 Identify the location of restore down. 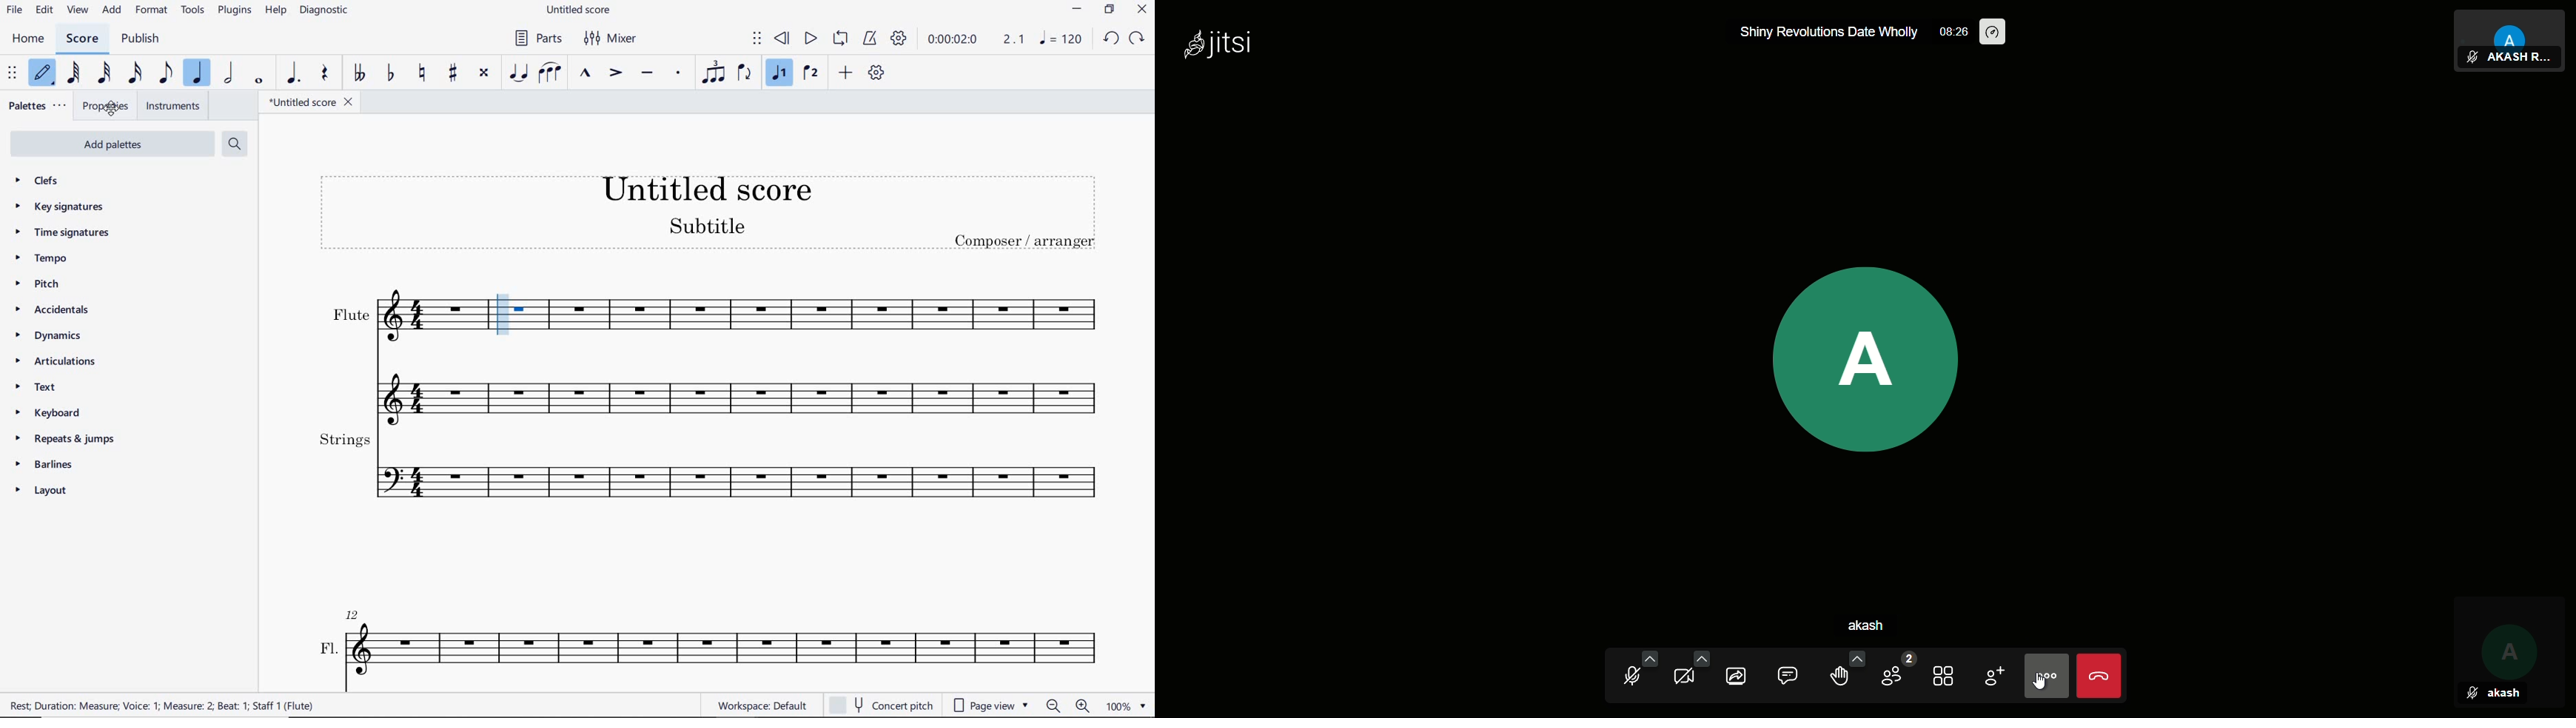
(1109, 11).